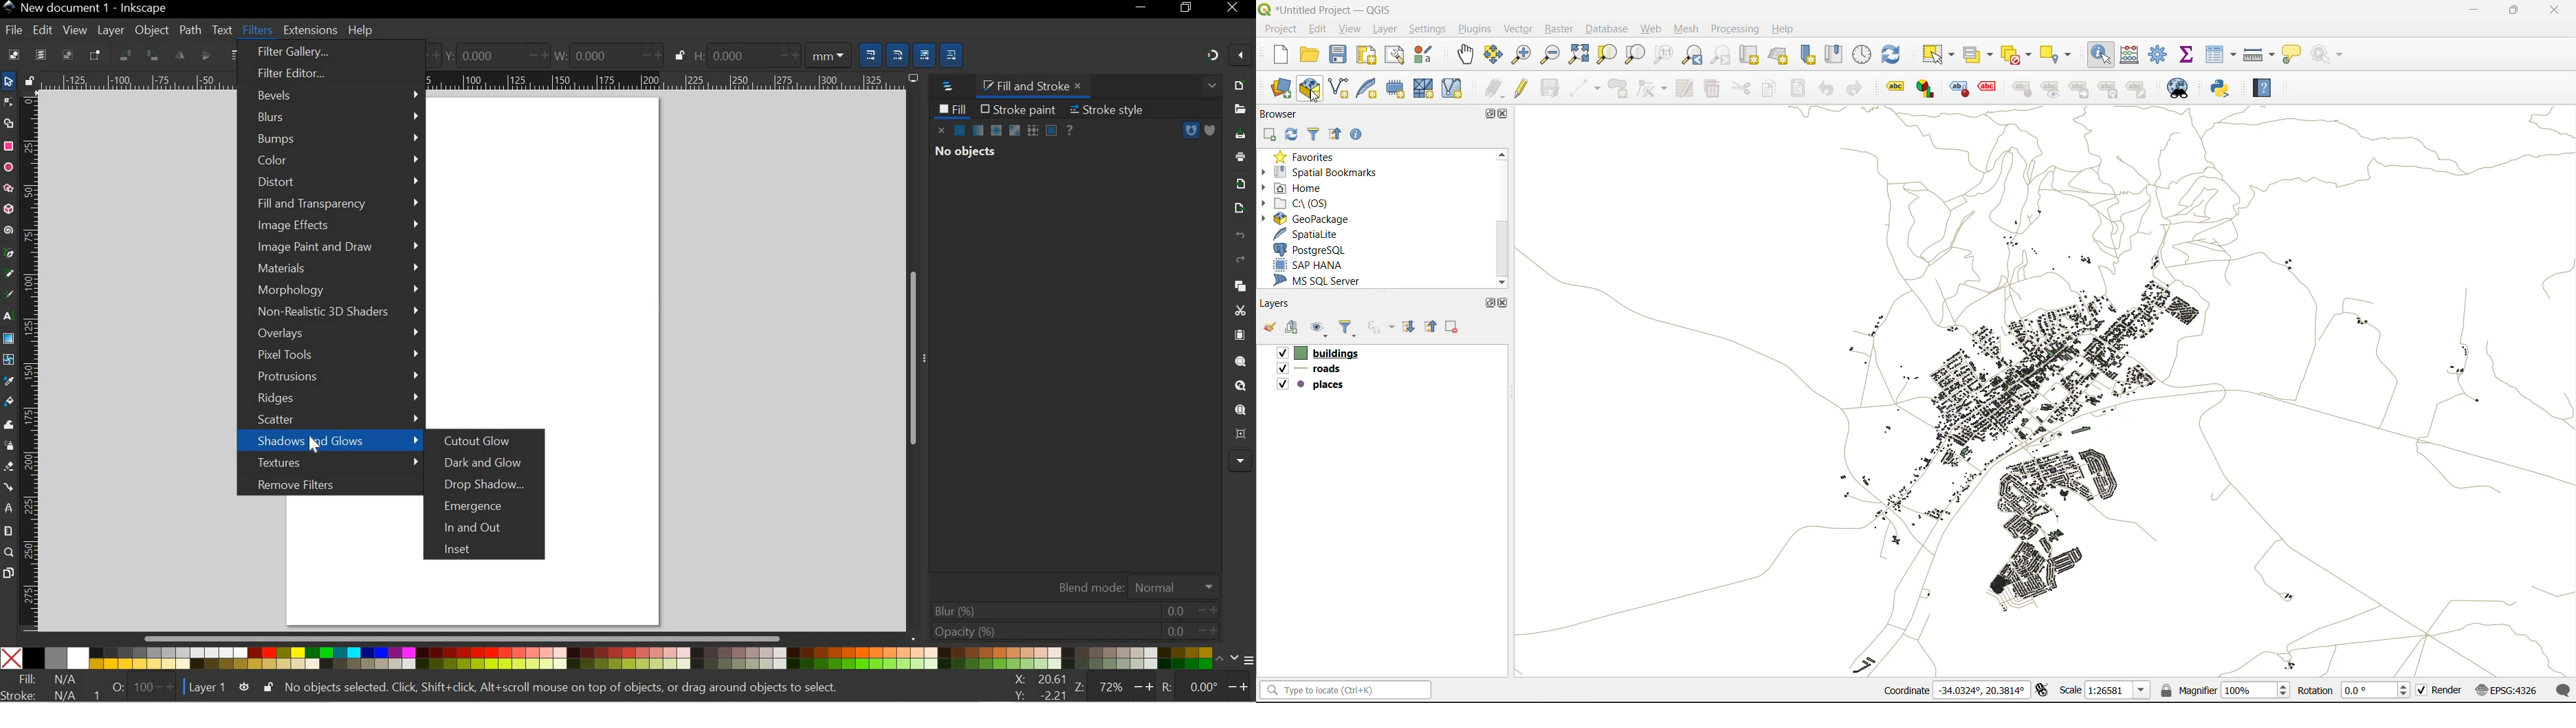  Describe the element at coordinates (1953, 691) in the screenshot. I see `coordinates` at that location.